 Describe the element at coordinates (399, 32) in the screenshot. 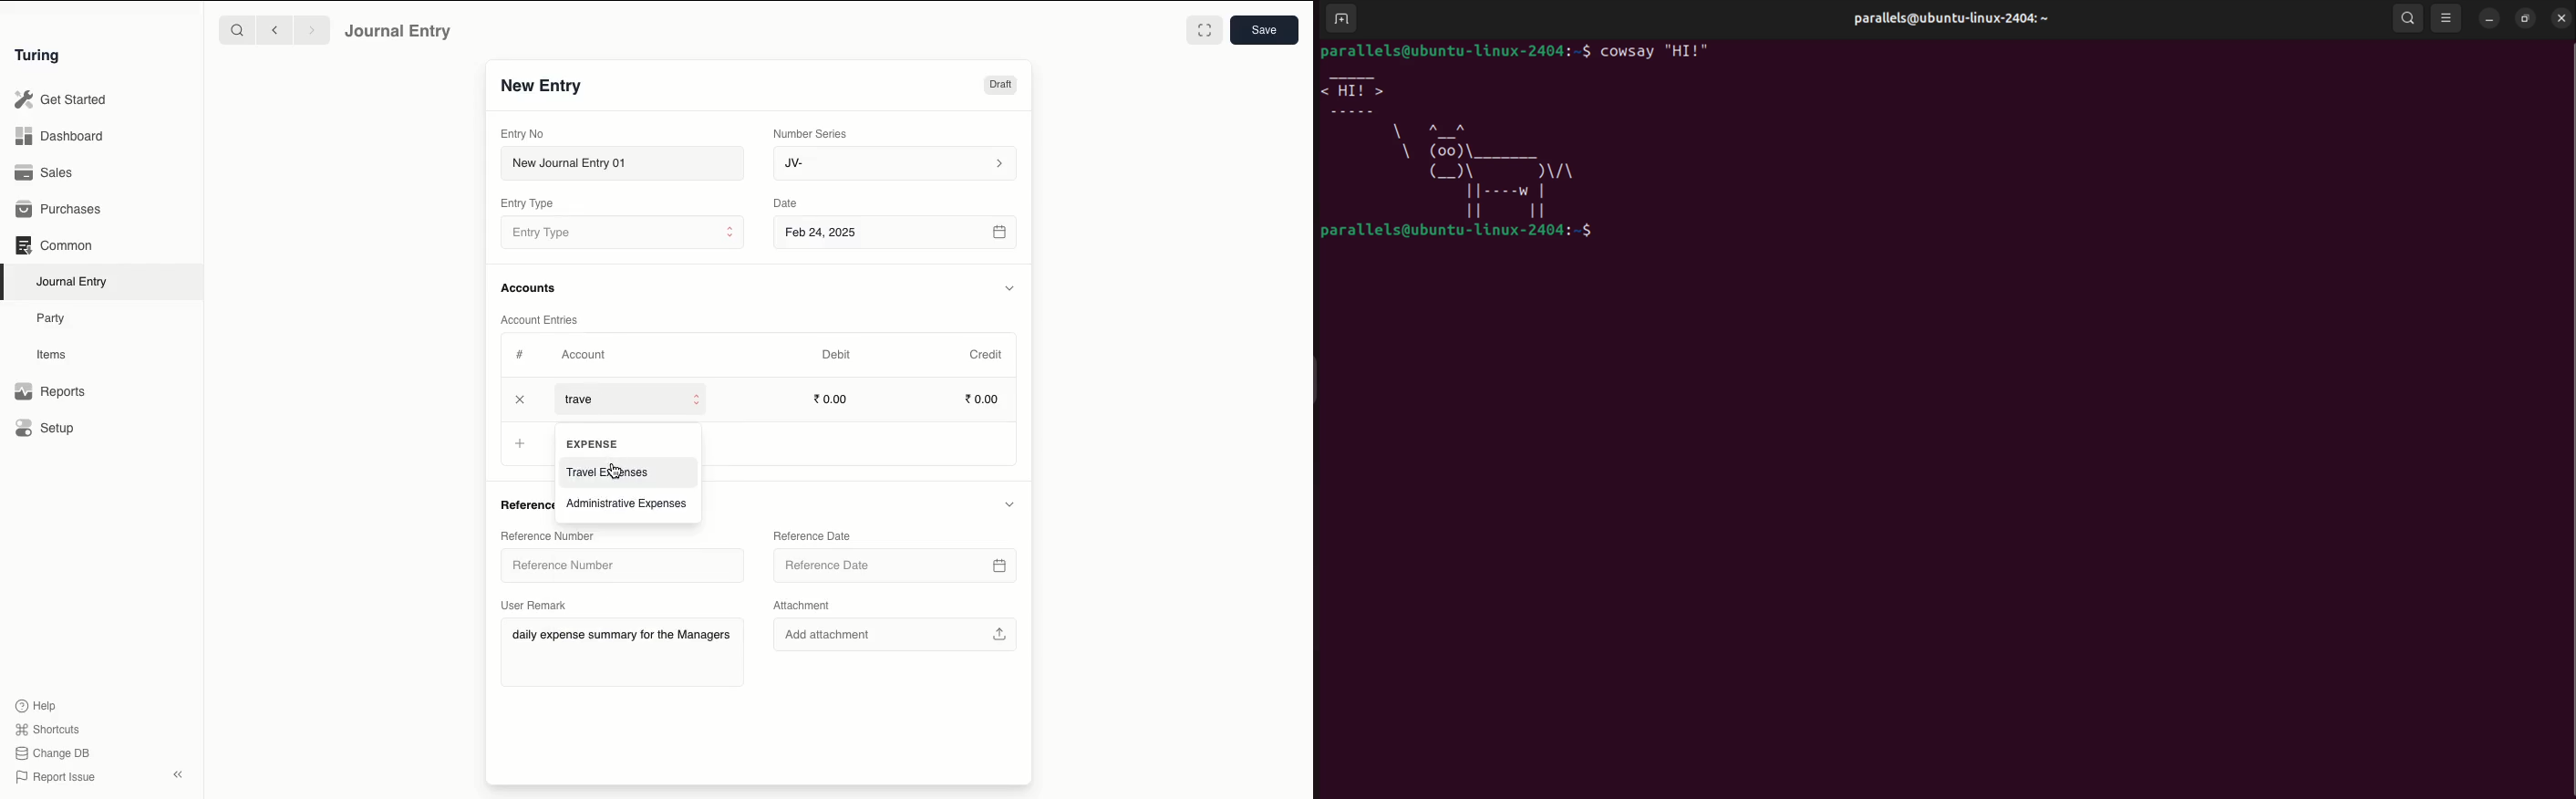

I see `Journal Entry` at that location.